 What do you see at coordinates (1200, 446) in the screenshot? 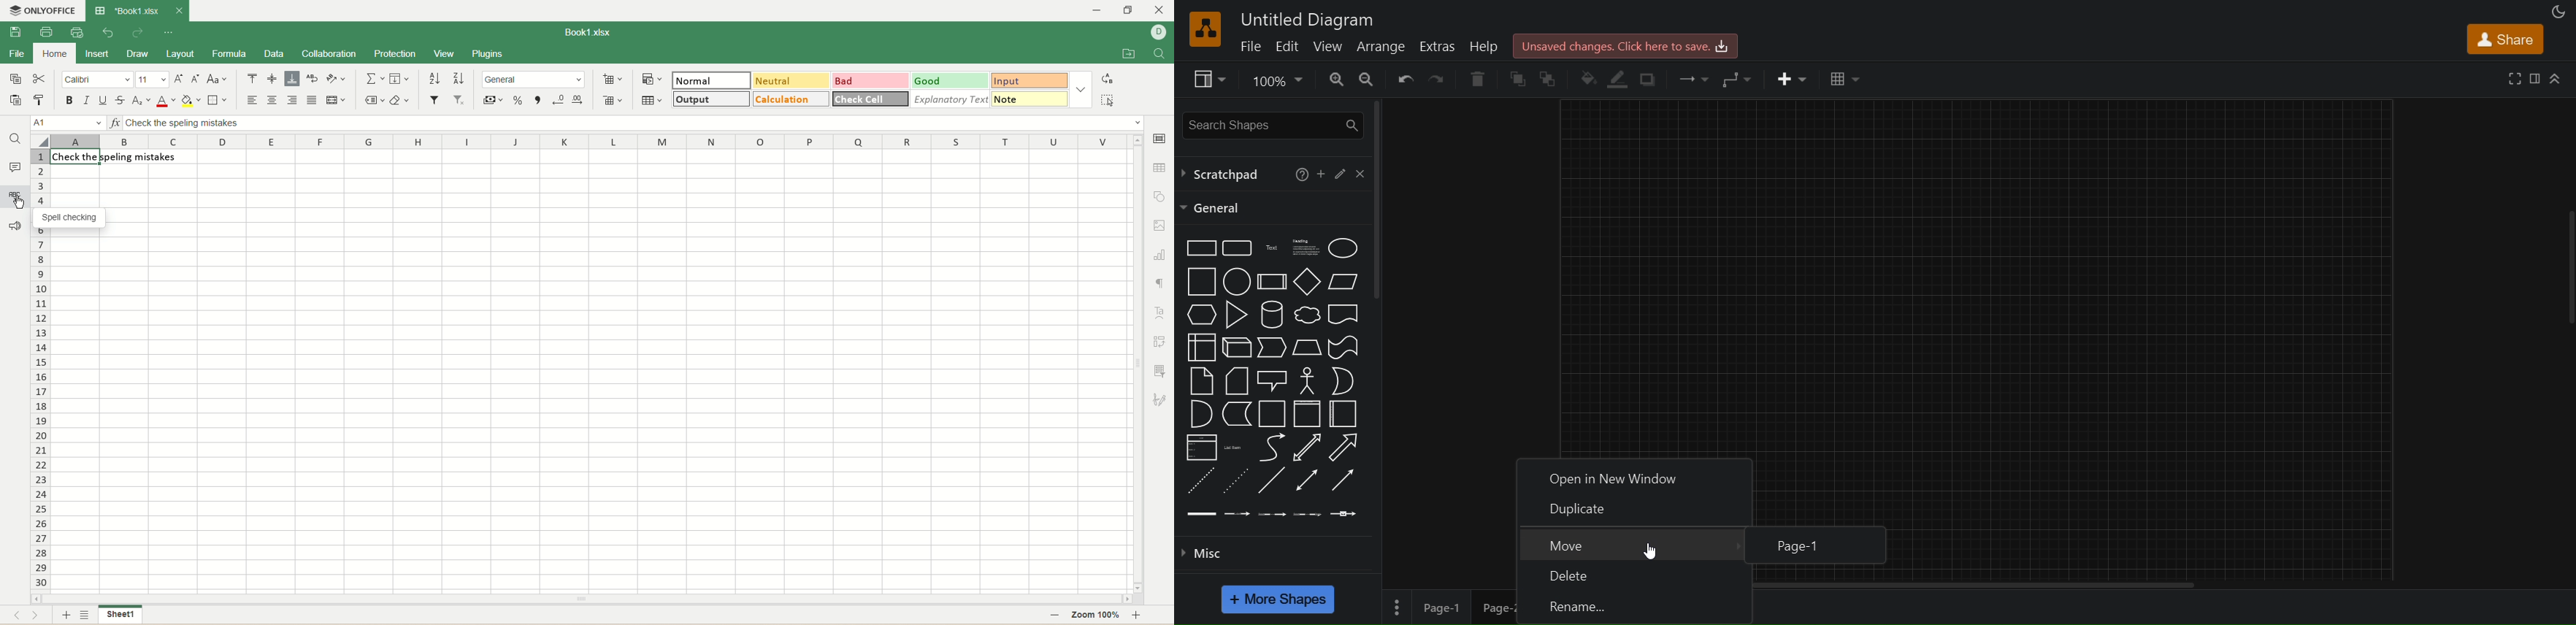
I see `list` at bounding box center [1200, 446].